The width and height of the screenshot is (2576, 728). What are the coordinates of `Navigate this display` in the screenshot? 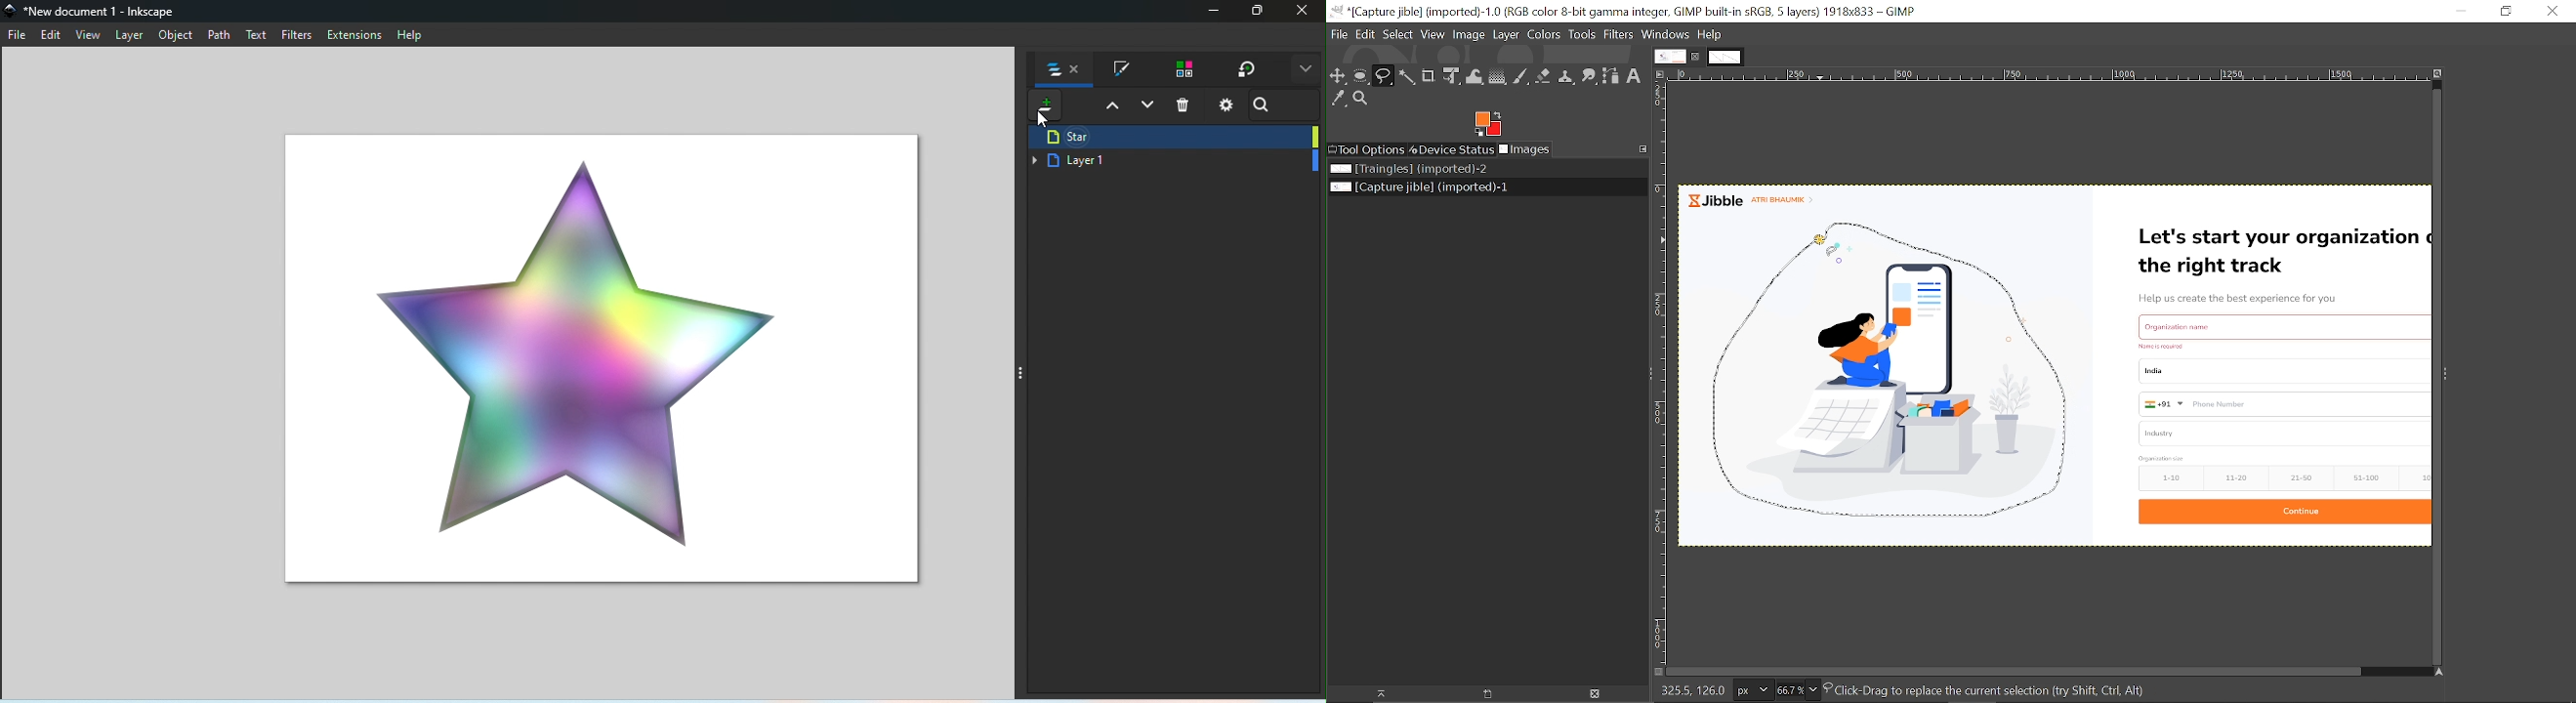 It's located at (2440, 672).